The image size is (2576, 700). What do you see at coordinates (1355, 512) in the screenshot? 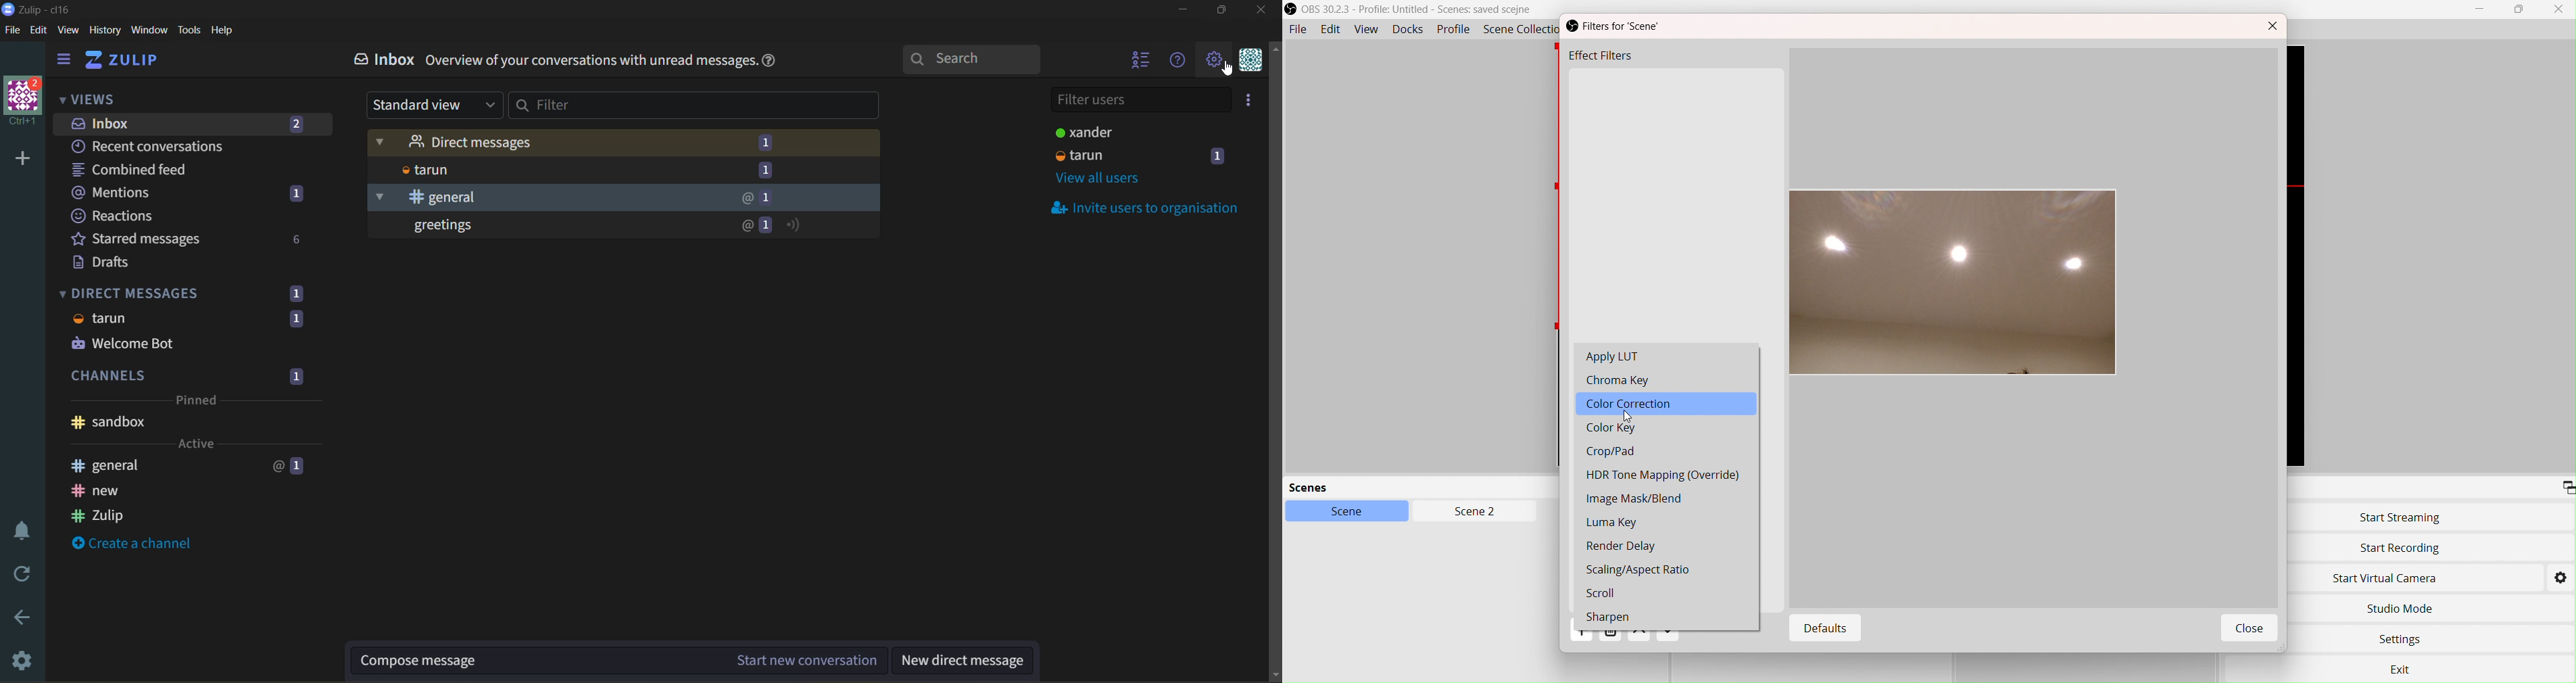
I see `Scene` at bounding box center [1355, 512].